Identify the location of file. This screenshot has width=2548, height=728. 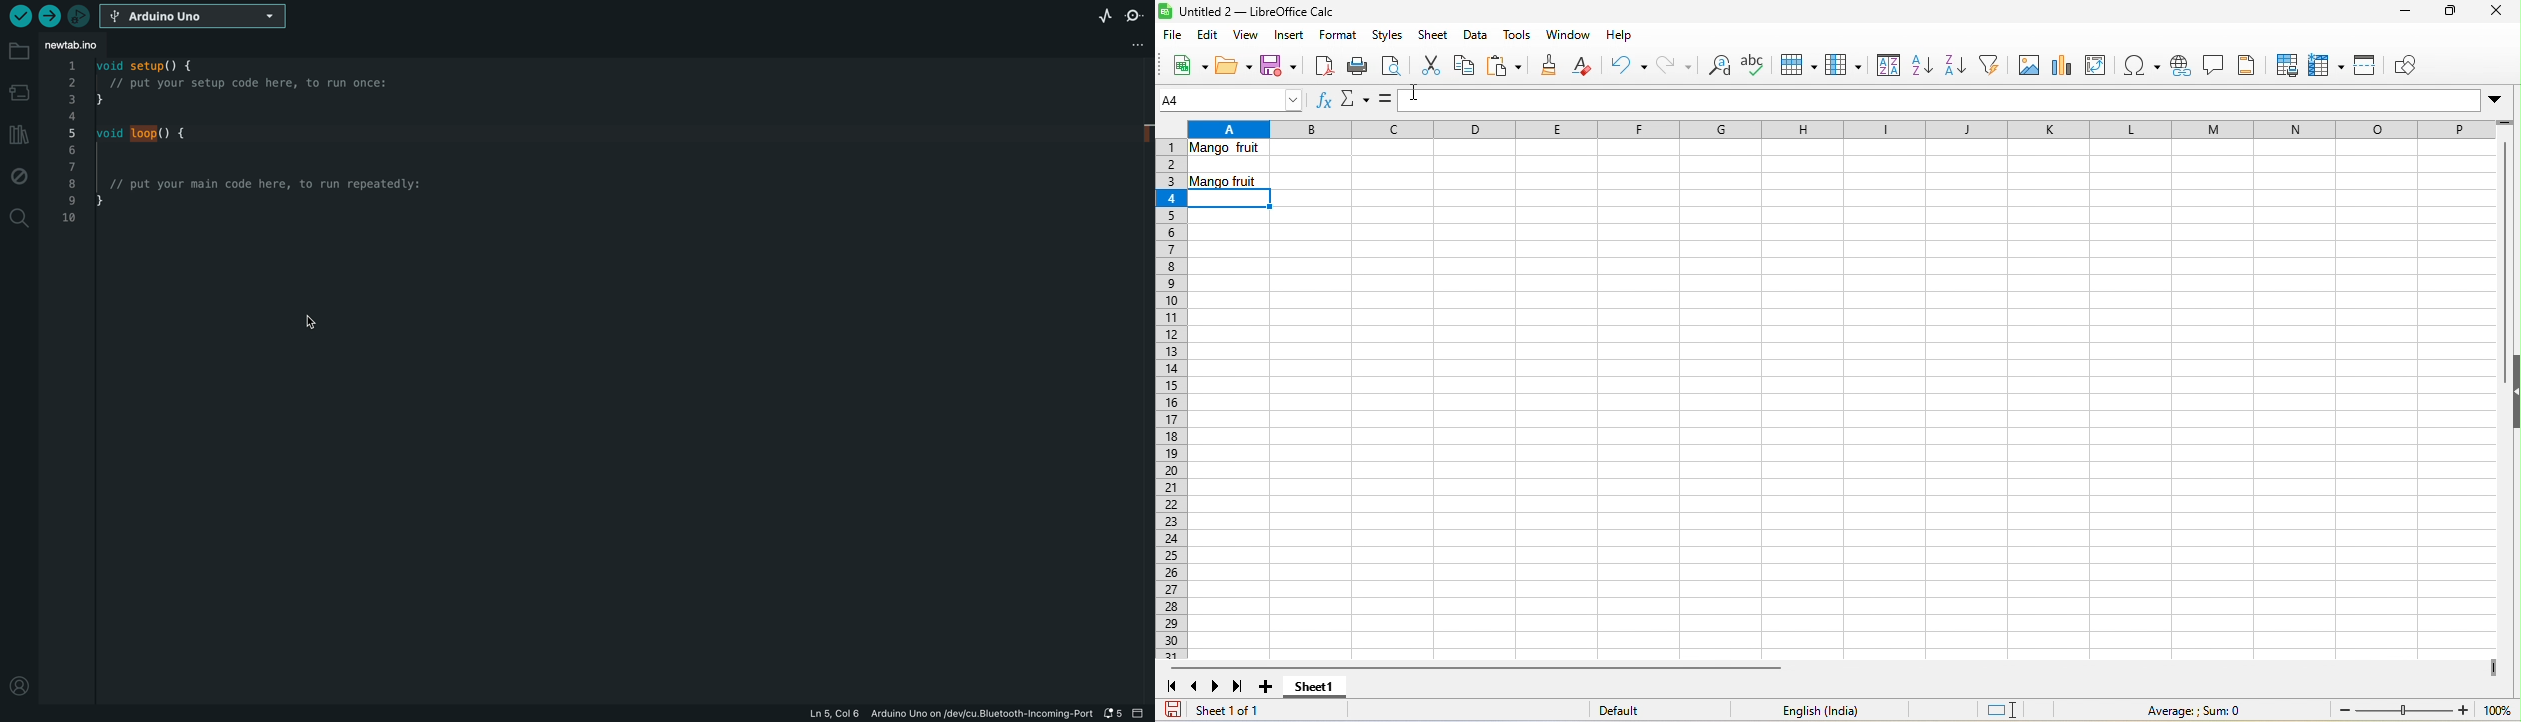
(1174, 34).